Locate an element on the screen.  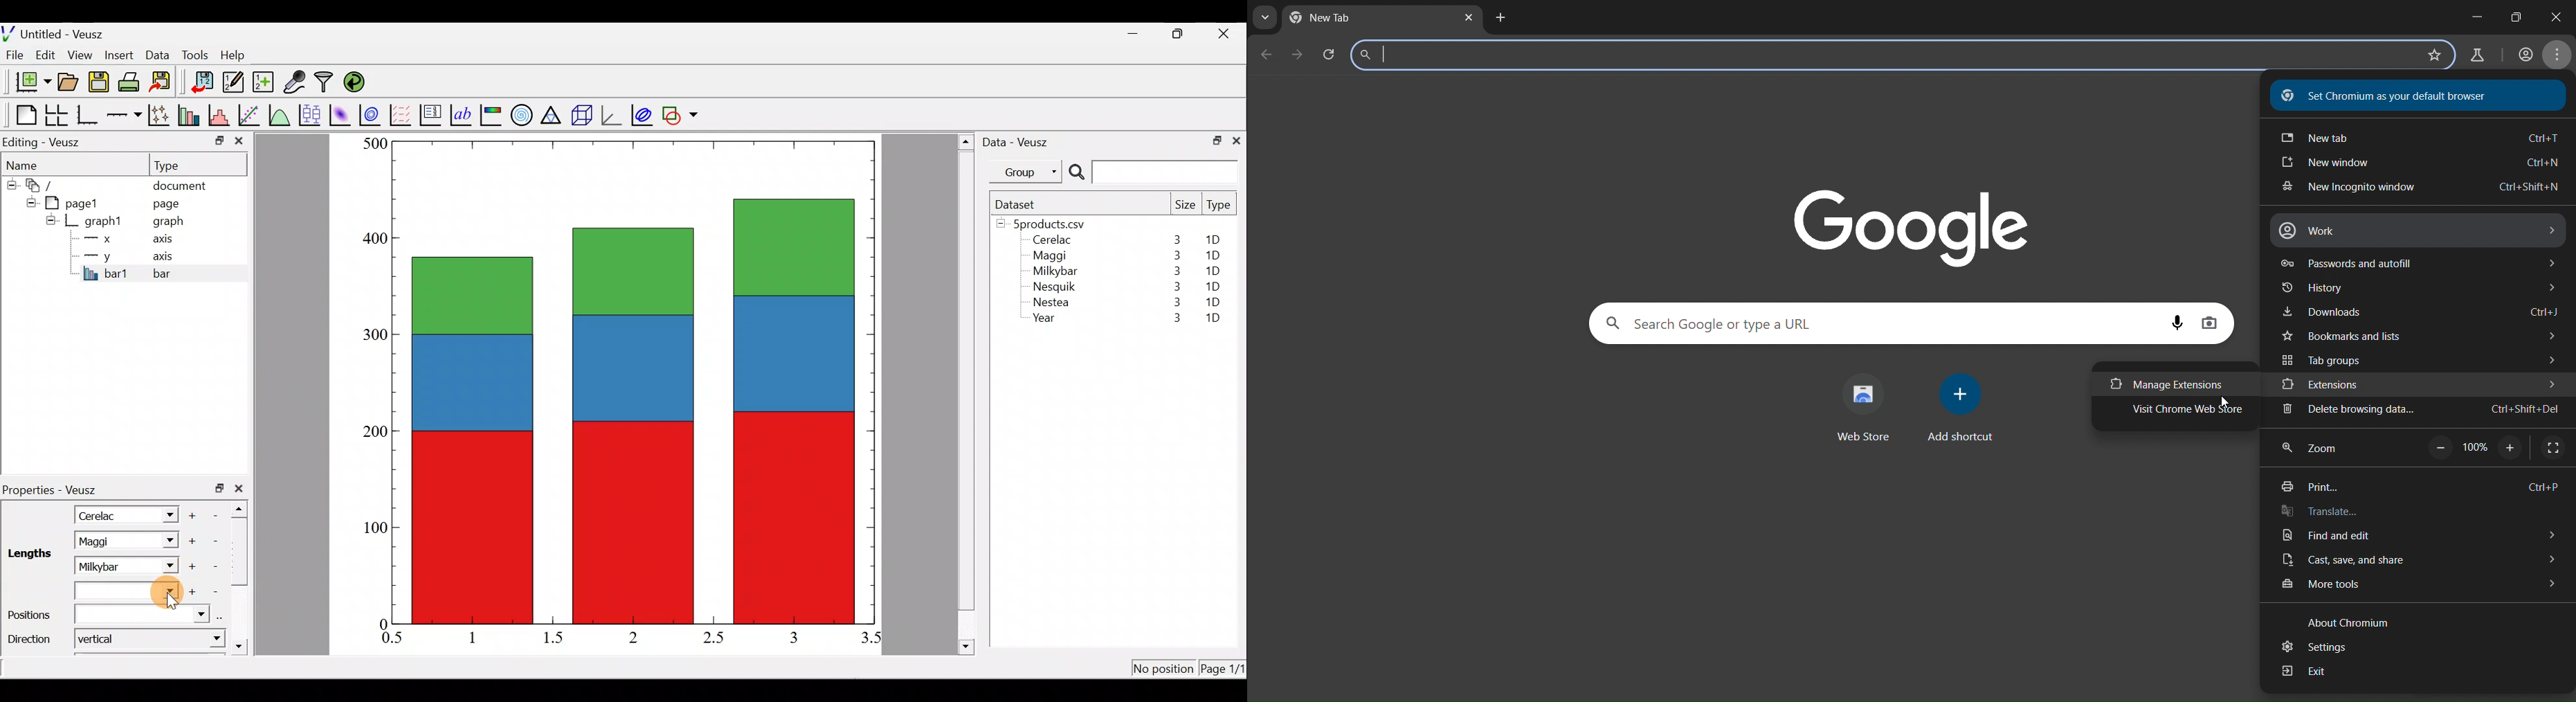
Lengths is located at coordinates (29, 556).